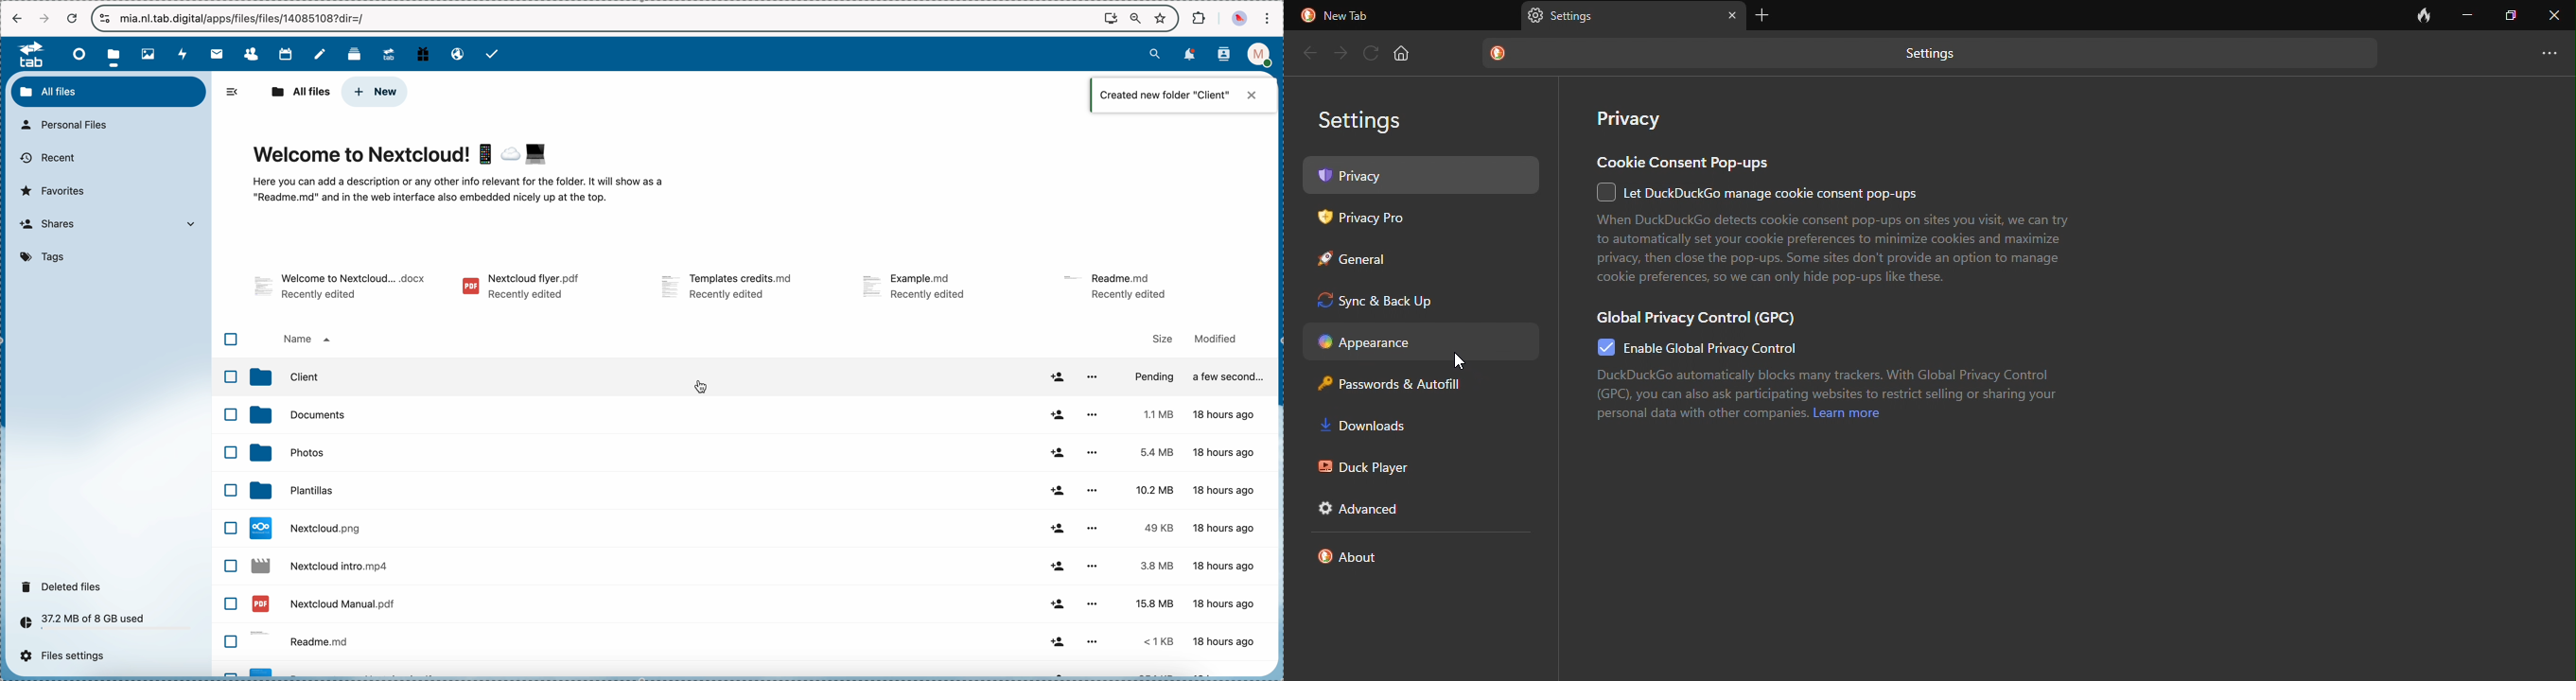 The image size is (2576, 700). Describe the element at coordinates (640, 527) in the screenshot. I see `file` at that location.